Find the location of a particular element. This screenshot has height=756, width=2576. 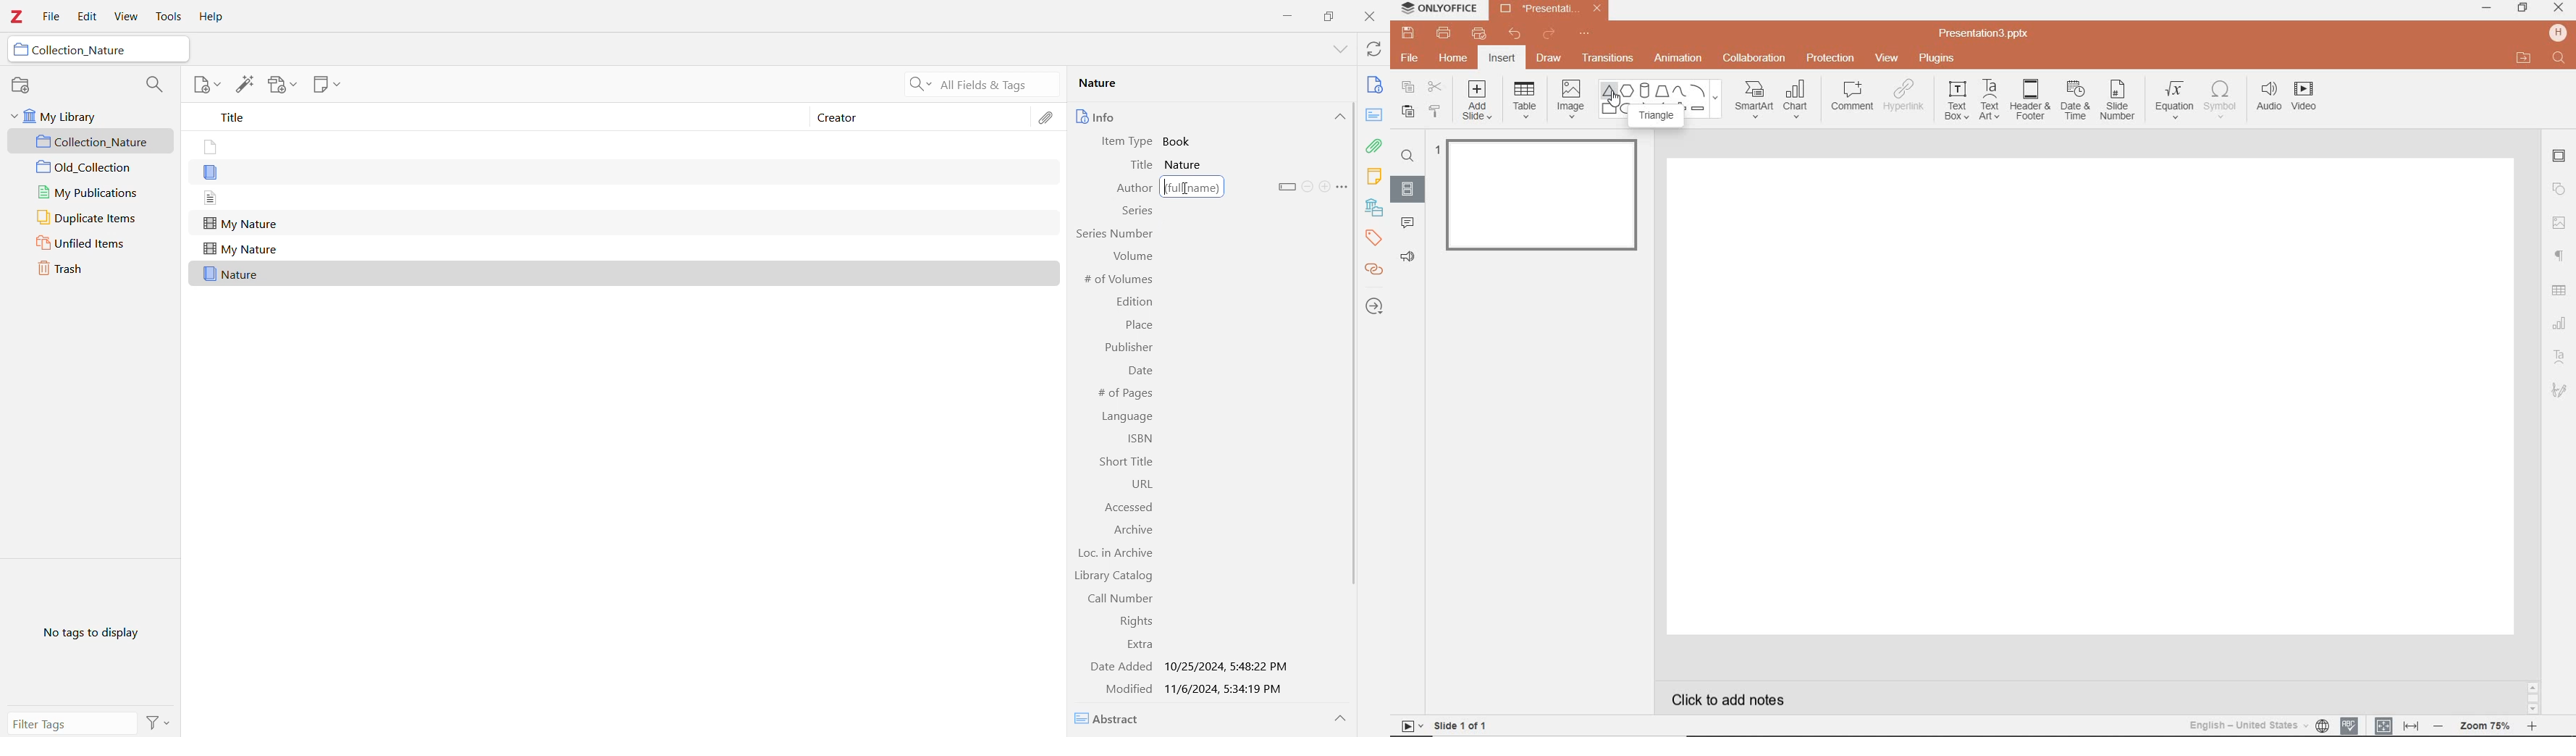

Trash is located at coordinates (77, 267).